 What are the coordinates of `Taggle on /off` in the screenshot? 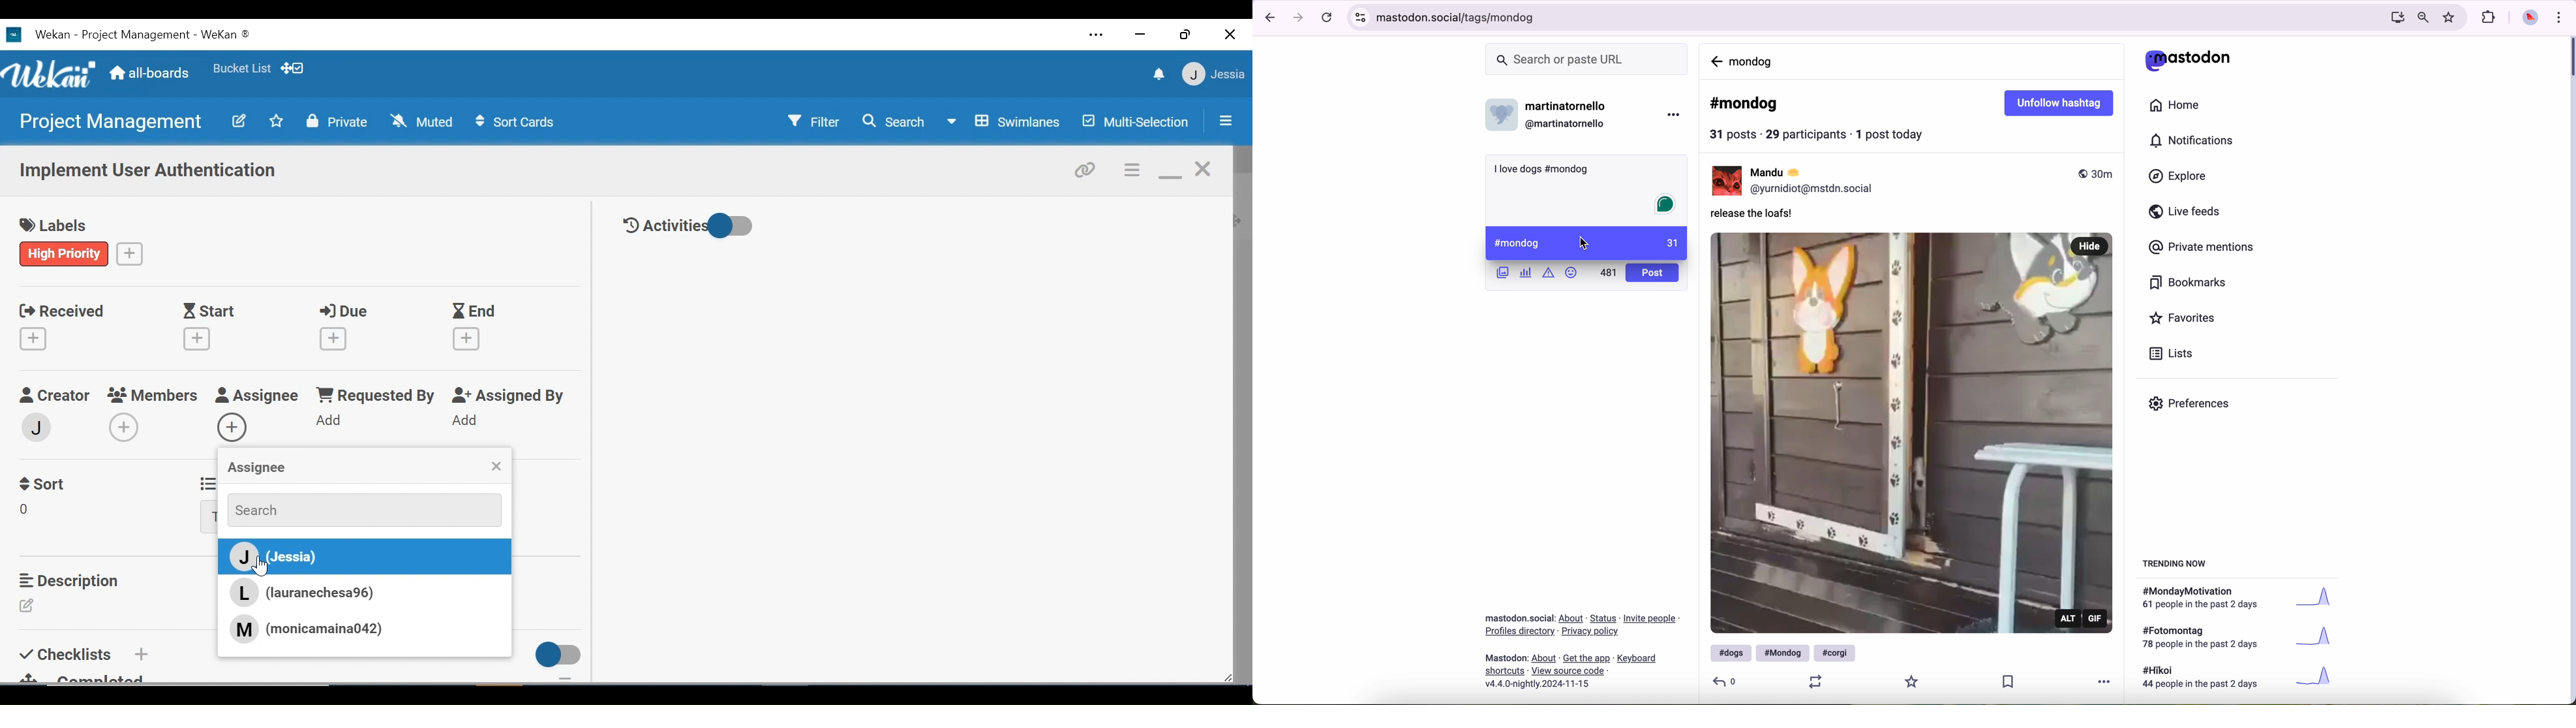 It's located at (554, 655).